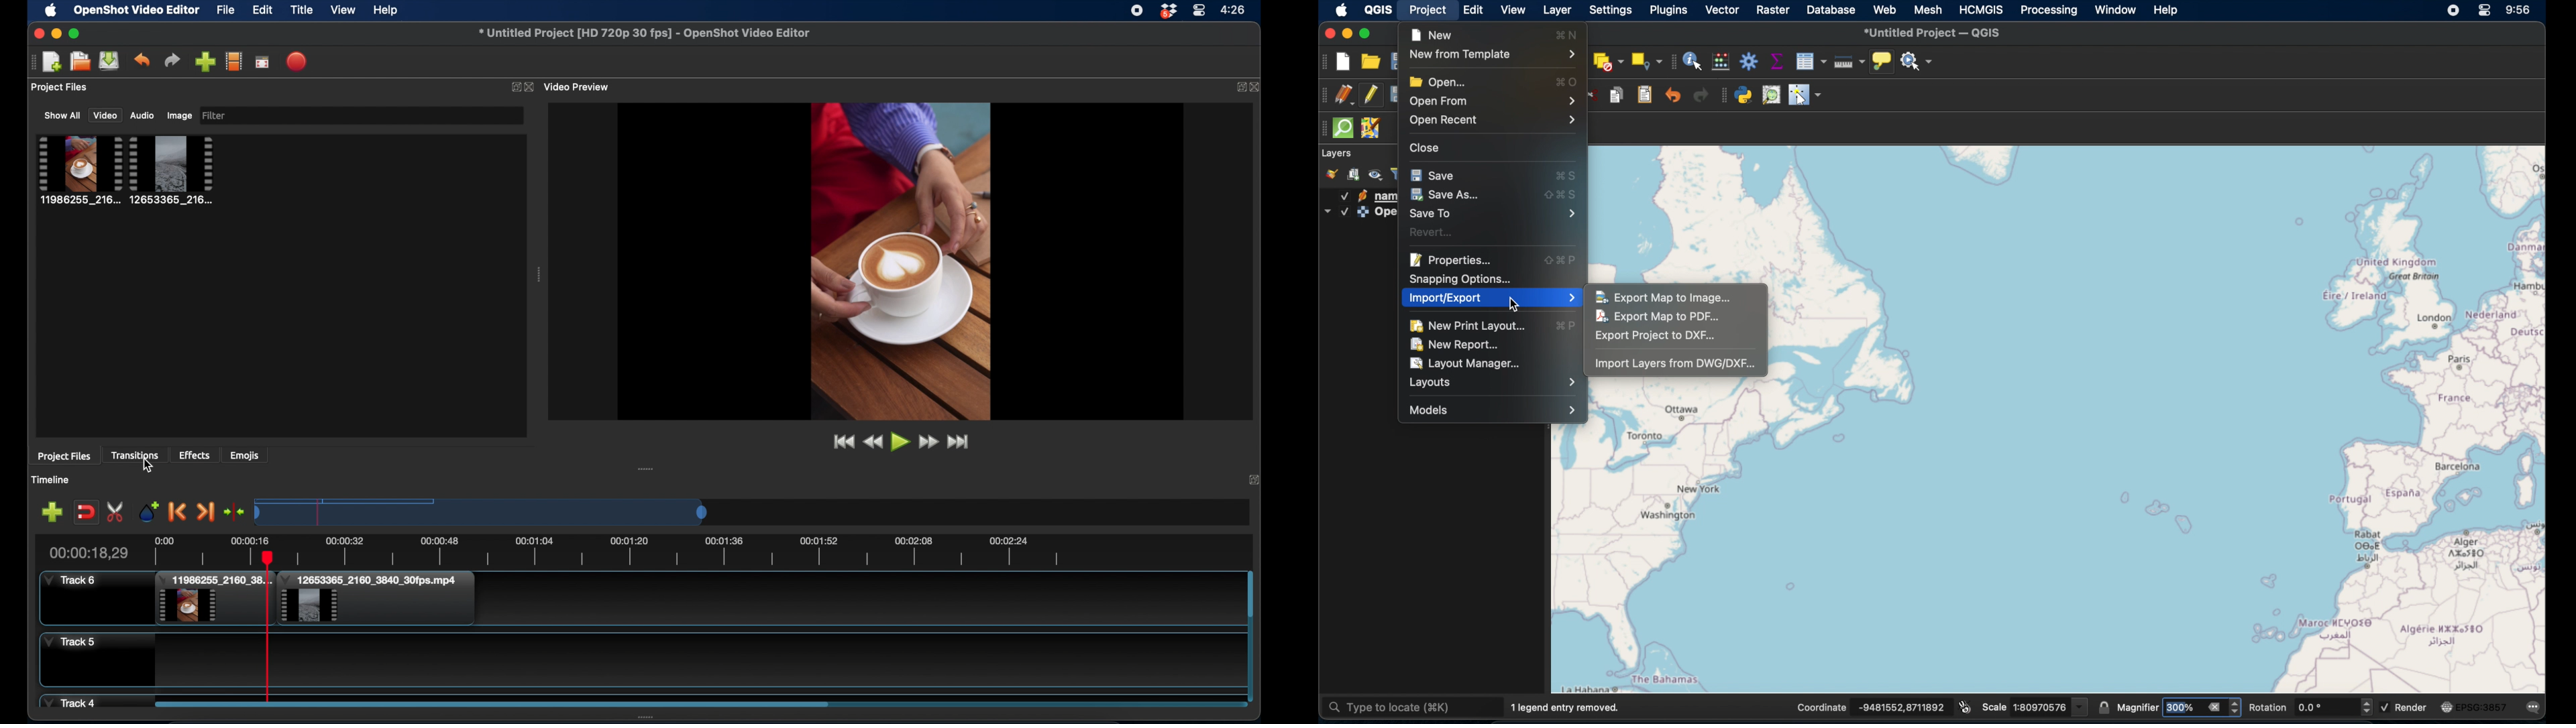 The image size is (2576, 728). What do you see at coordinates (1250, 595) in the screenshot?
I see `scroll bar` at bounding box center [1250, 595].